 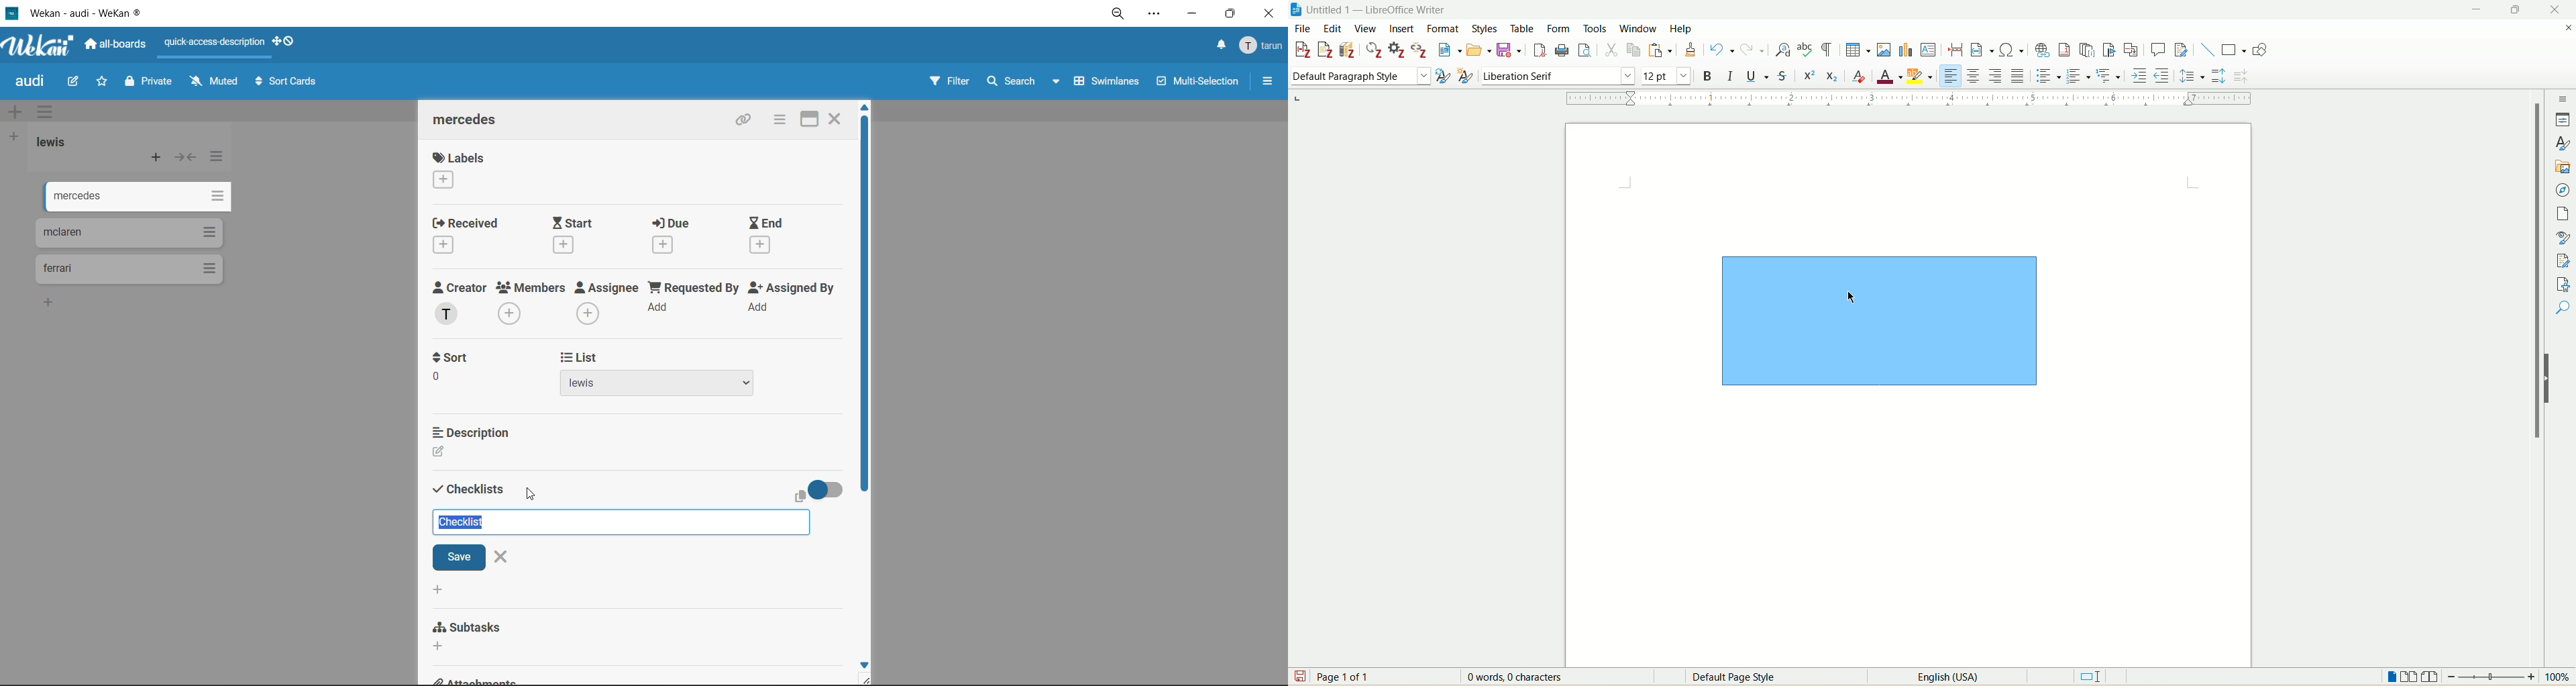 I want to click on description, so click(x=471, y=453).